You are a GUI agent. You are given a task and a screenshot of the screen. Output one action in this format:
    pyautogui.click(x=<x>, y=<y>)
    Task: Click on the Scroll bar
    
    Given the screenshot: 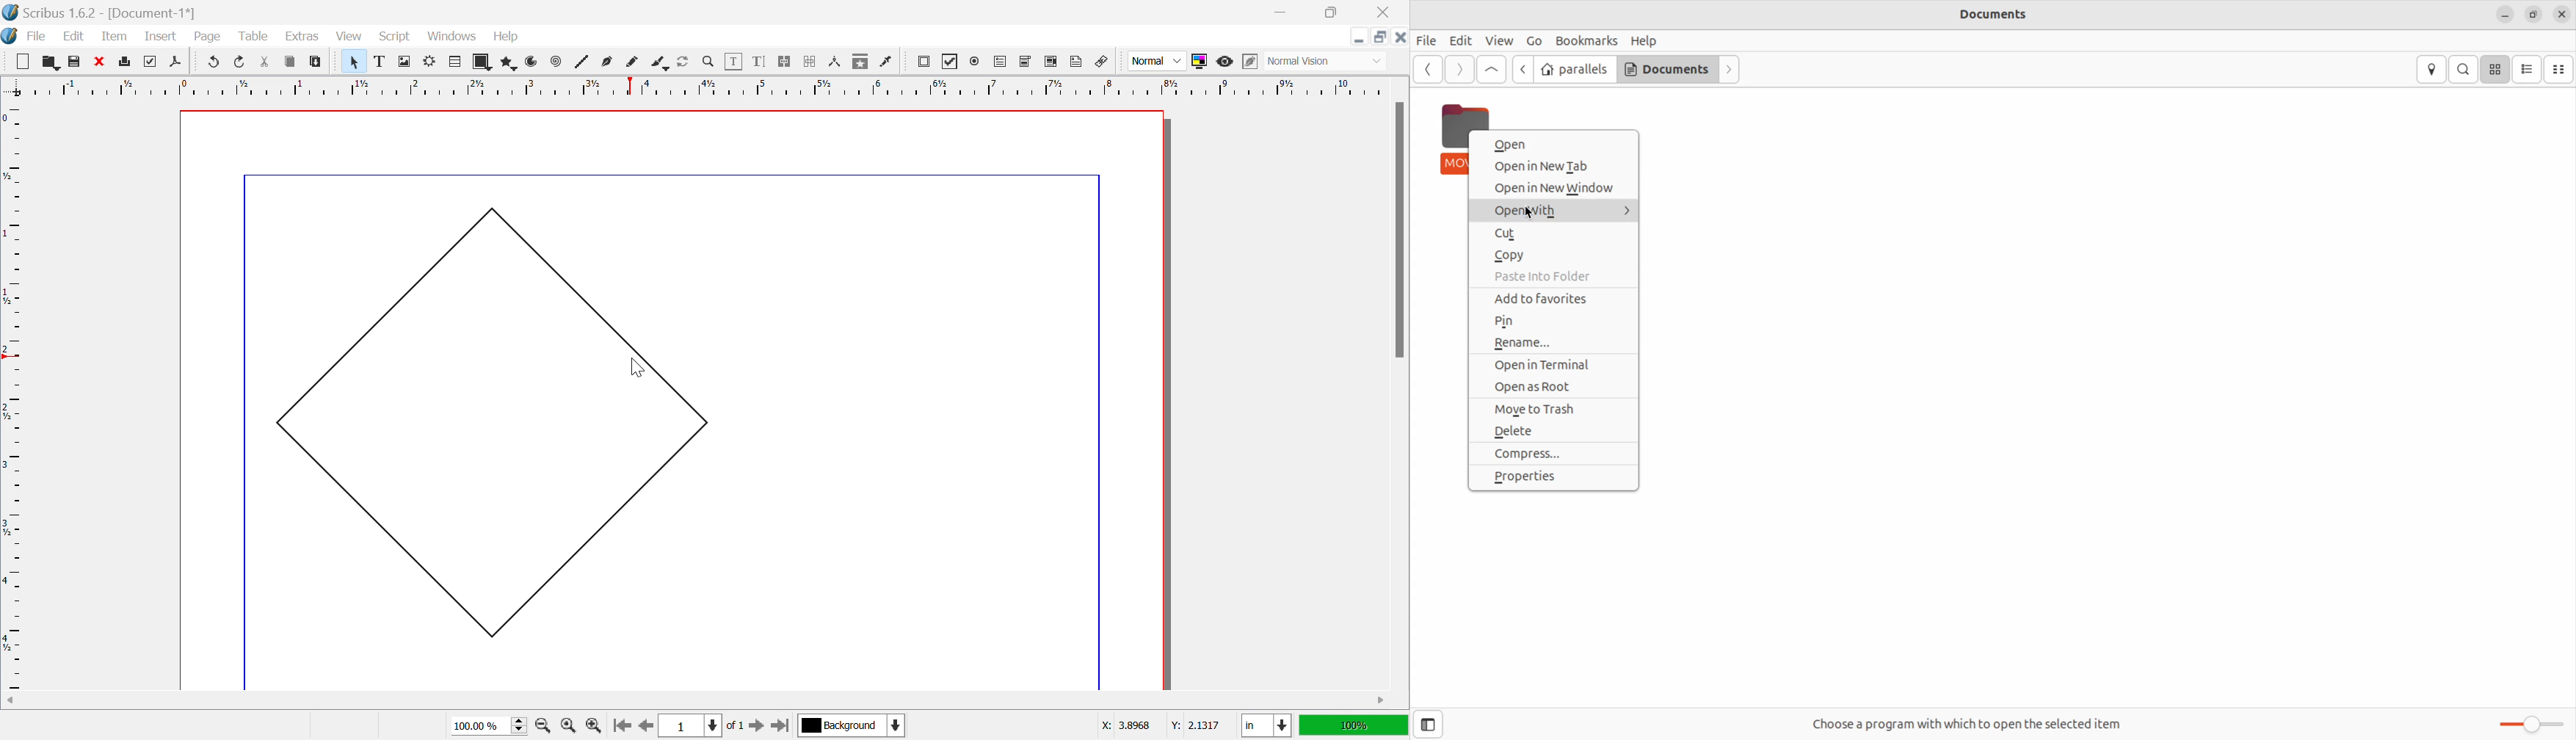 What is the action you would take?
    pyautogui.click(x=1398, y=229)
    